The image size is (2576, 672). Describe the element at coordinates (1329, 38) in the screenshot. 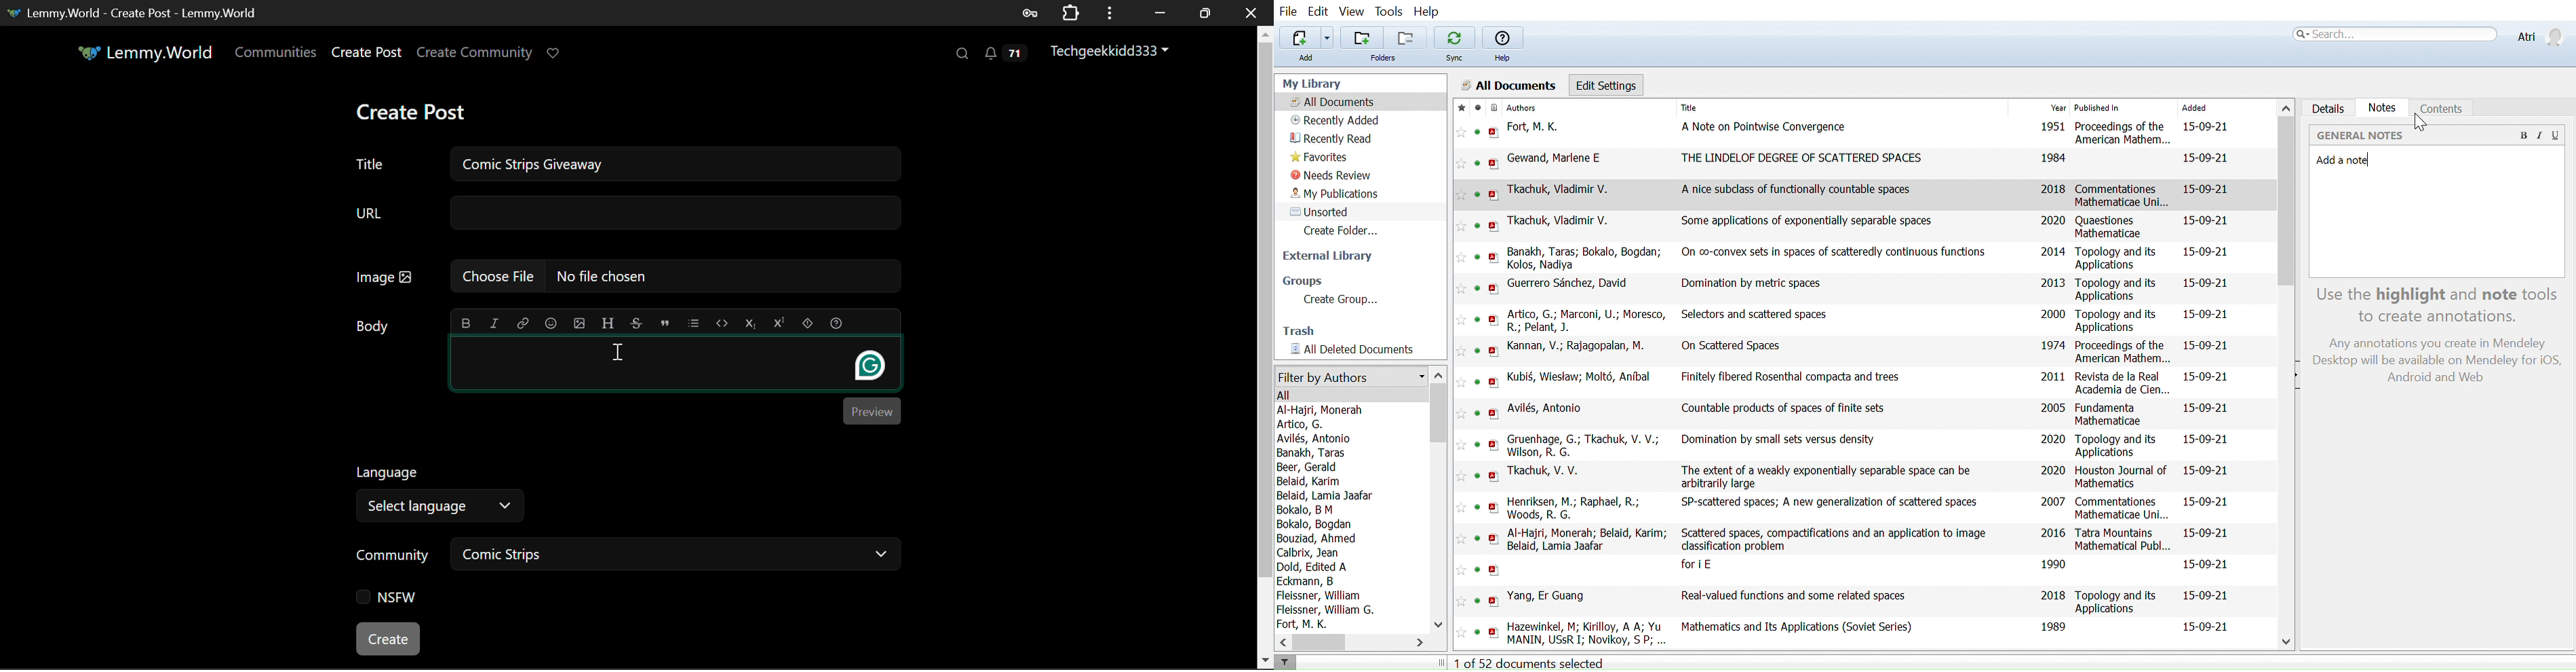

I see `Add files options` at that location.